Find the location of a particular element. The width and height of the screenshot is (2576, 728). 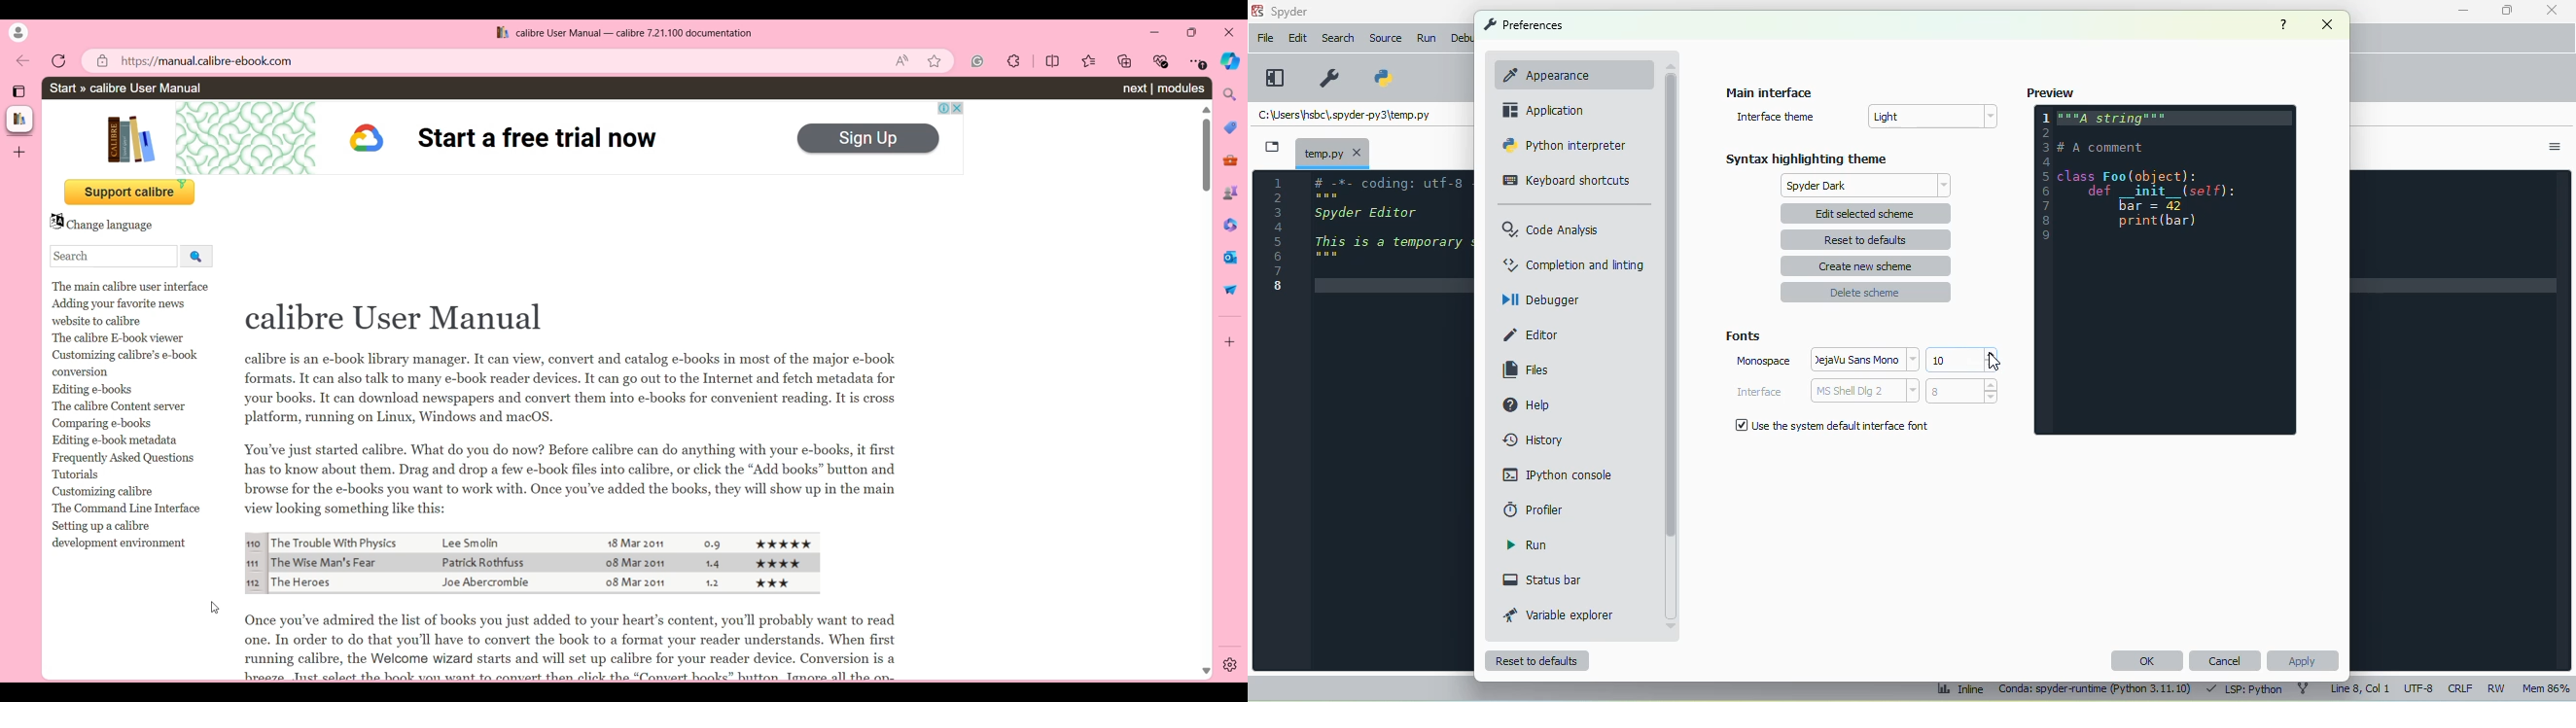

preferences is located at coordinates (1331, 78).